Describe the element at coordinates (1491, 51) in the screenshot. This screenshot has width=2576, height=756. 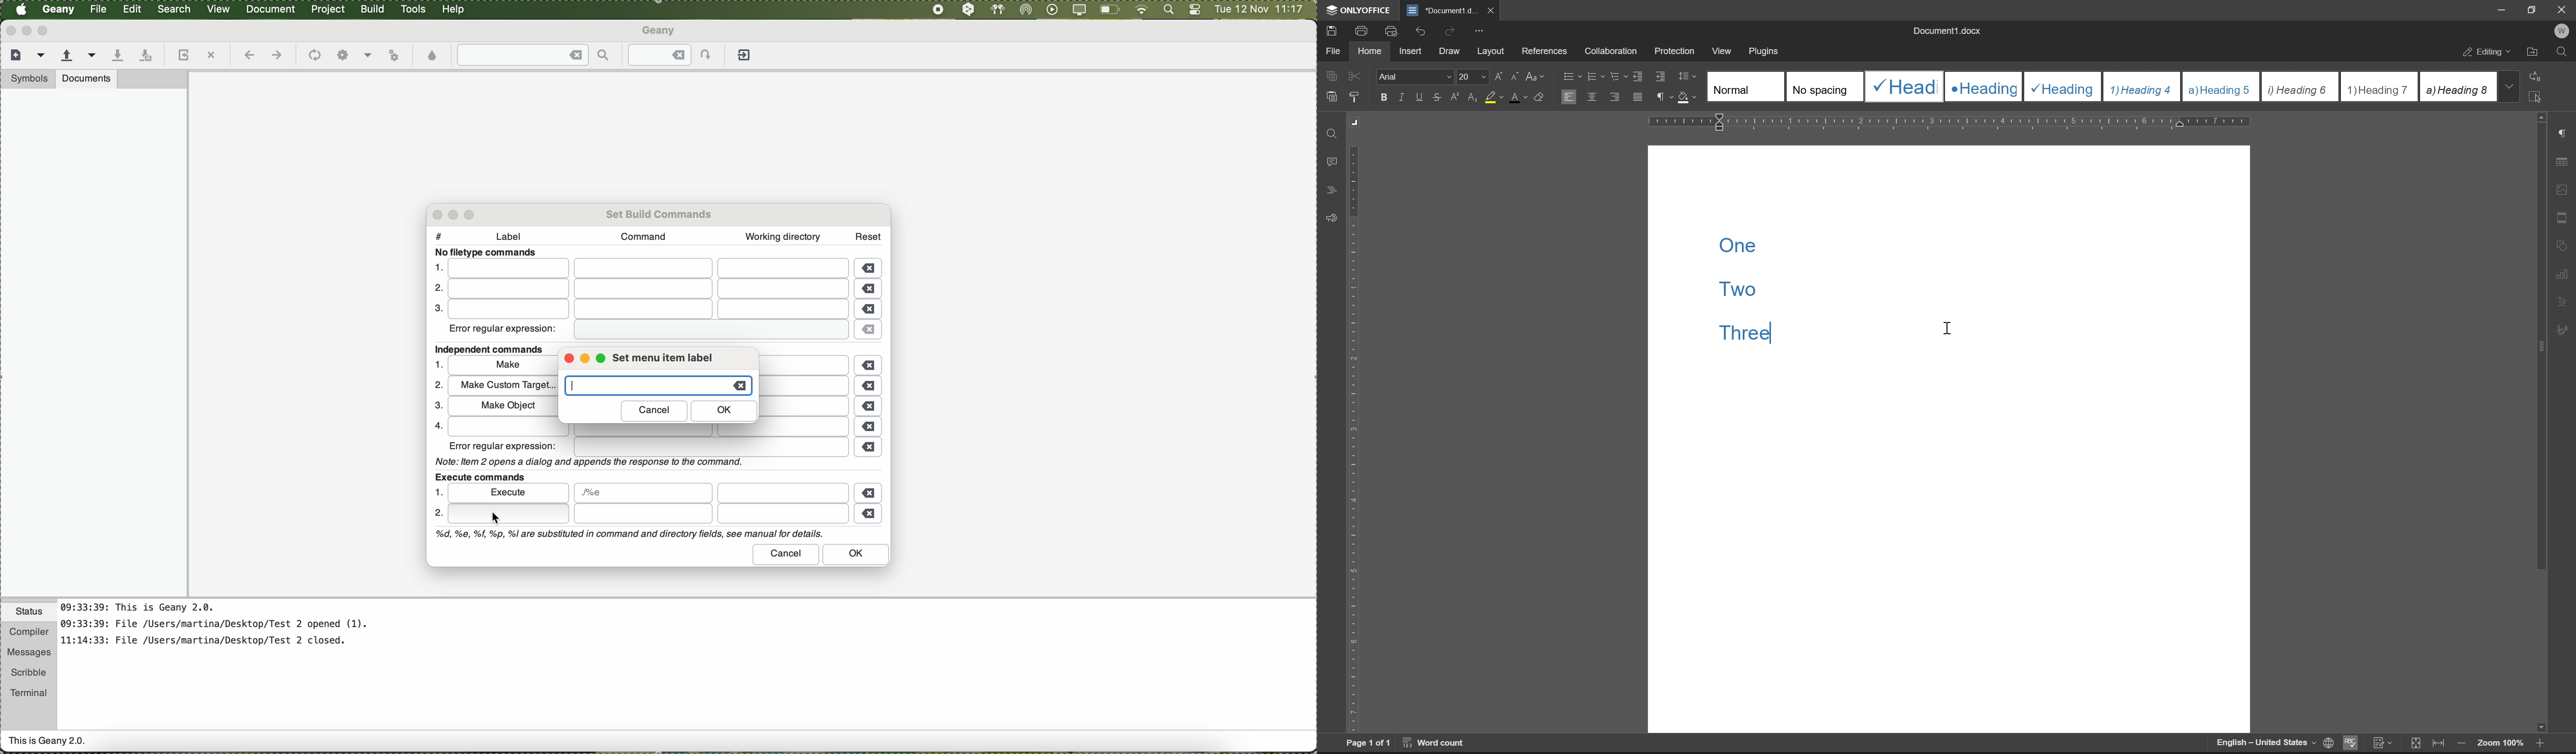
I see `layout` at that location.